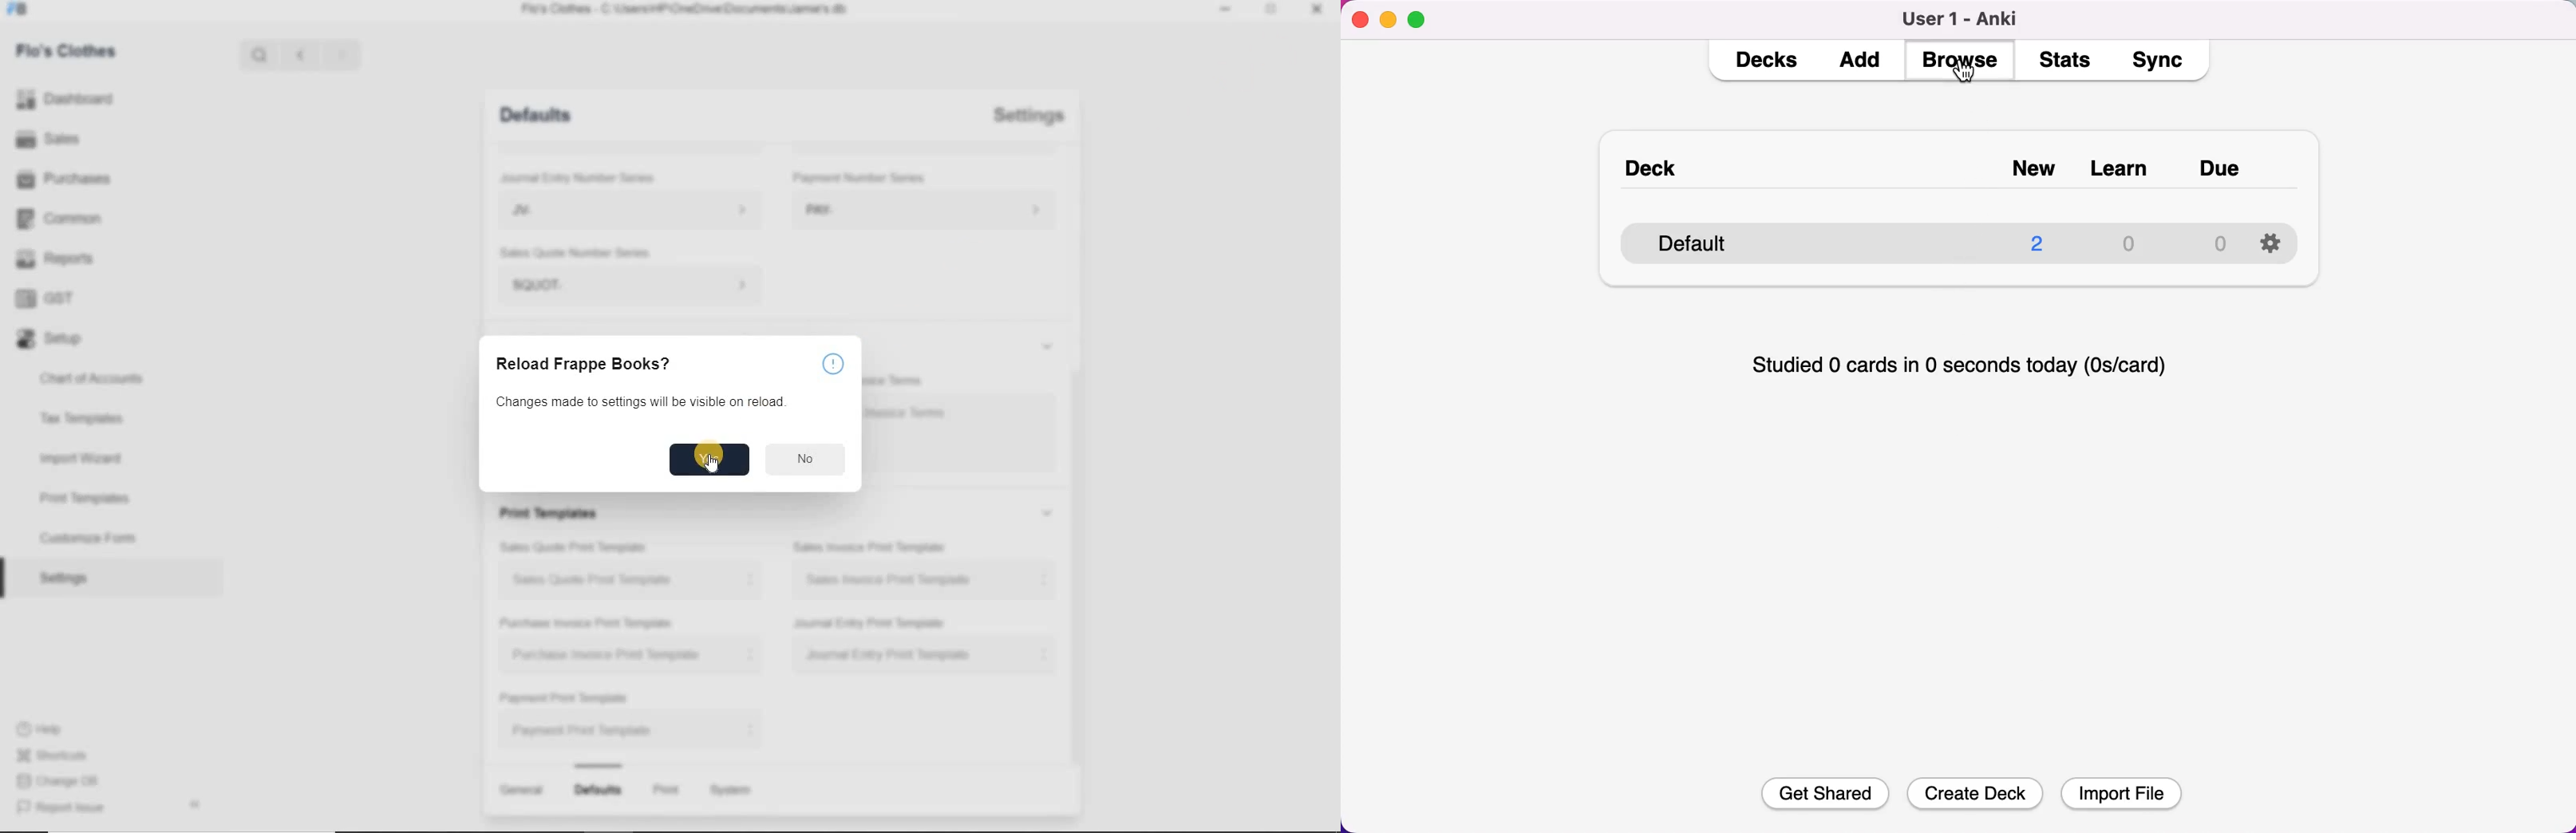 This screenshot has height=840, width=2576. What do you see at coordinates (581, 364) in the screenshot?
I see `Reload Frappe Books?` at bounding box center [581, 364].